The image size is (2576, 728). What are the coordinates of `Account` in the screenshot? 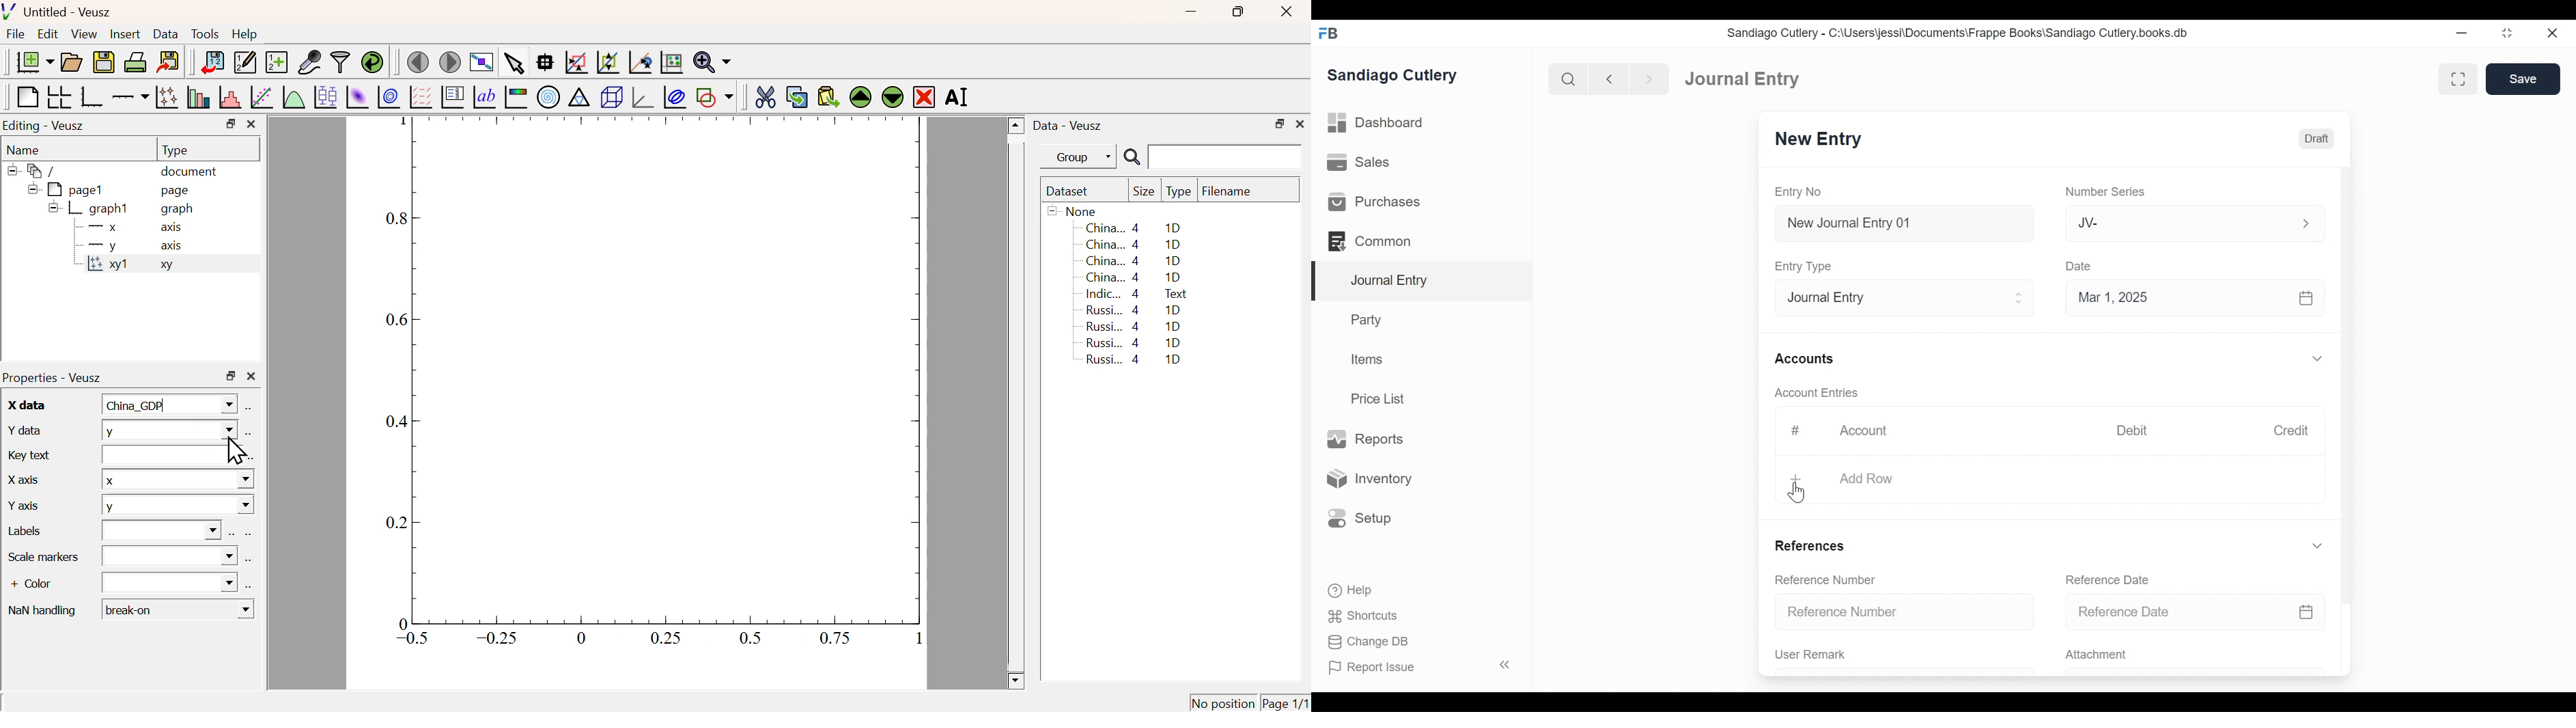 It's located at (1863, 431).